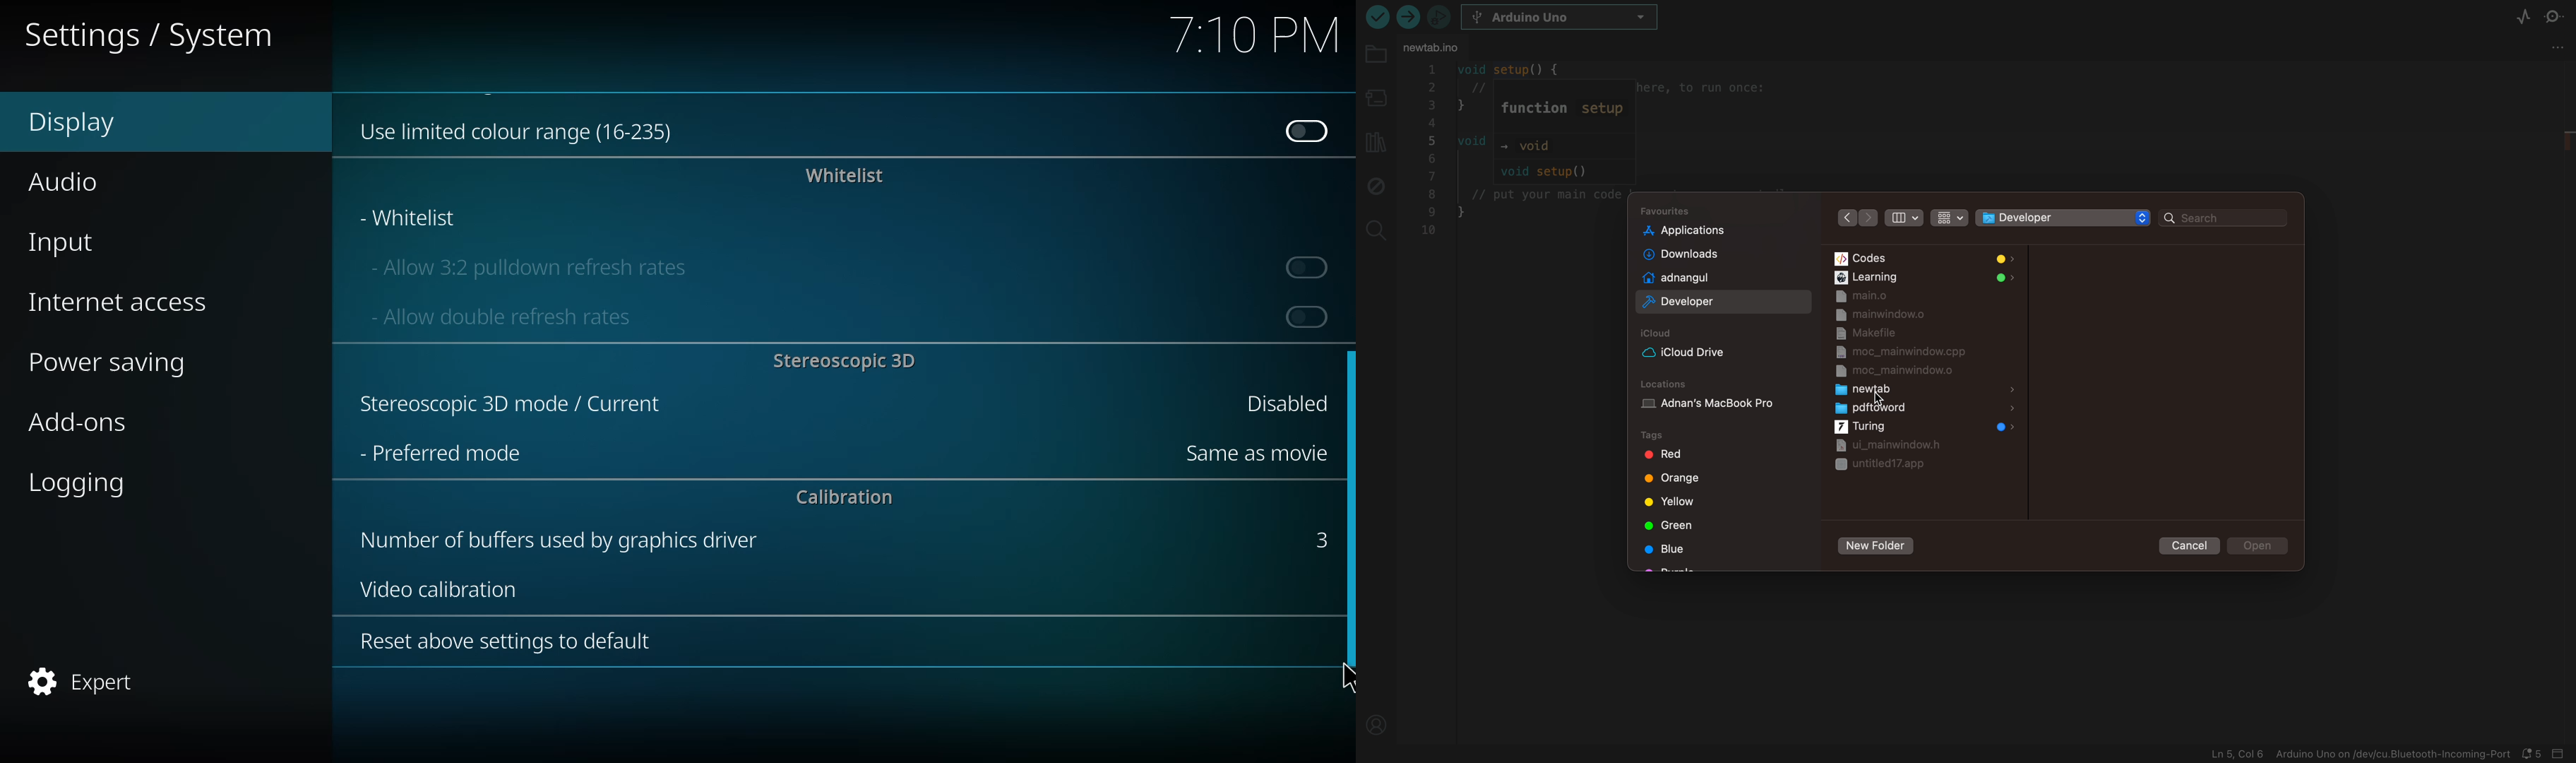  I want to click on row filter, so click(1948, 216).